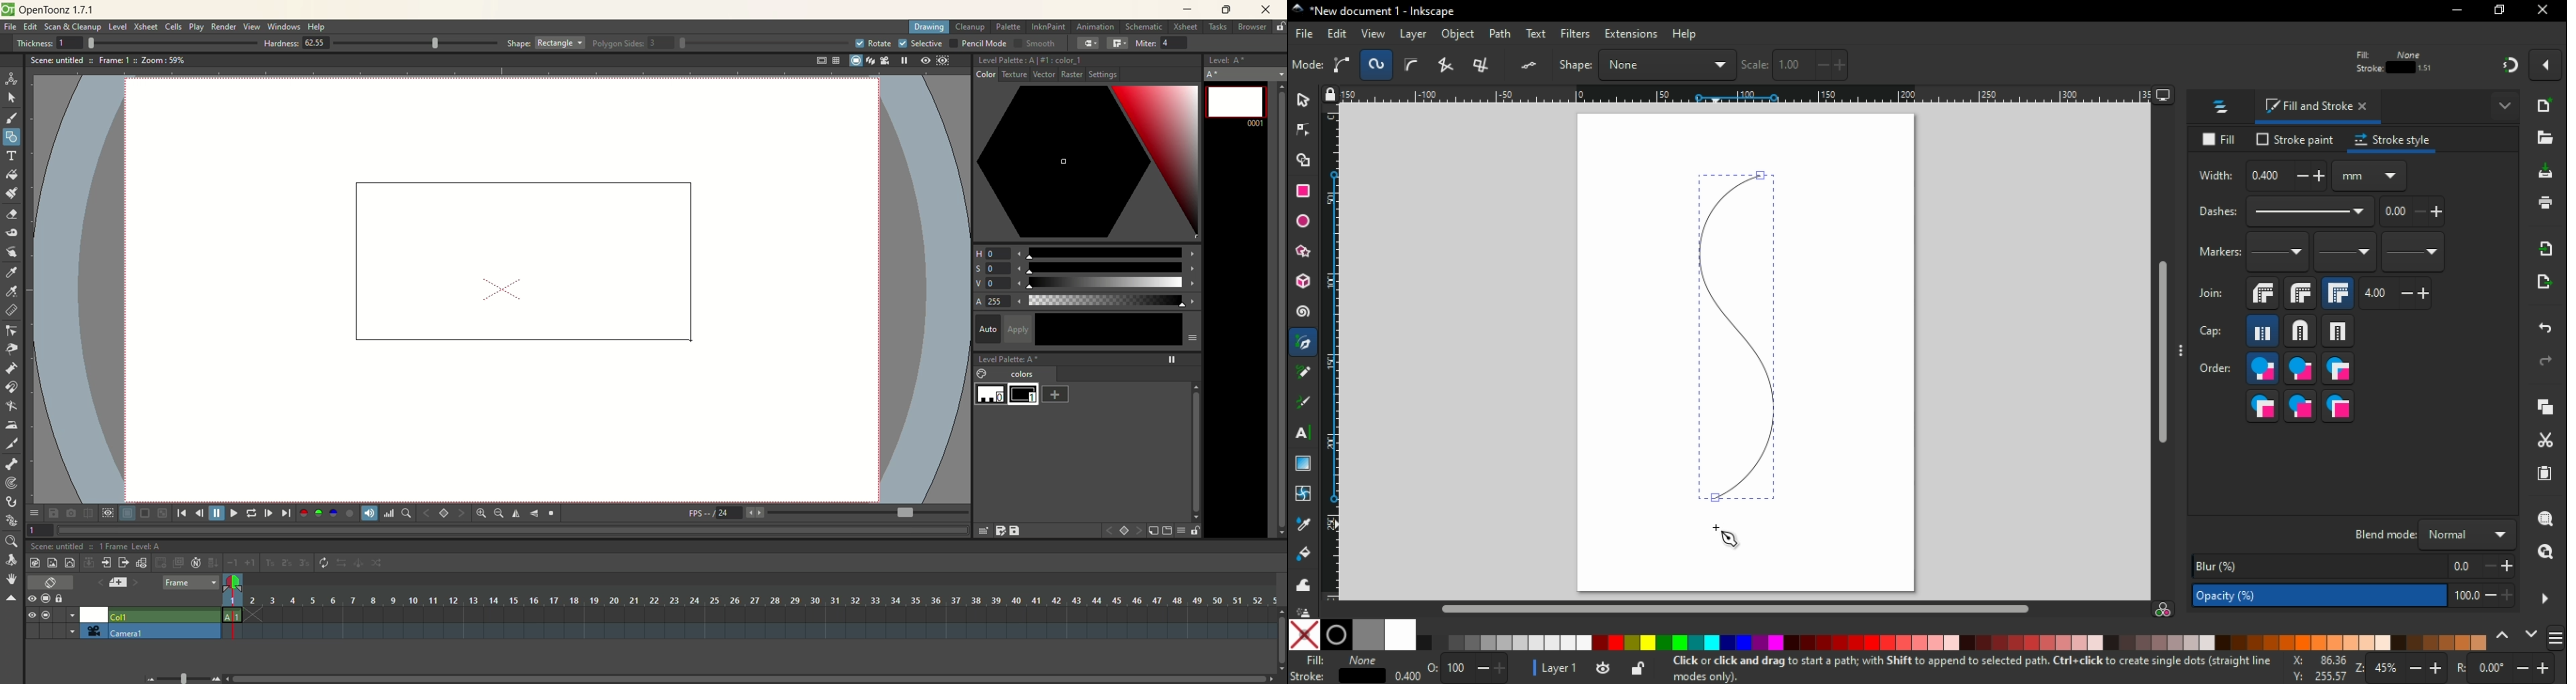 The image size is (2576, 700). I want to click on opacity, so click(2351, 596).